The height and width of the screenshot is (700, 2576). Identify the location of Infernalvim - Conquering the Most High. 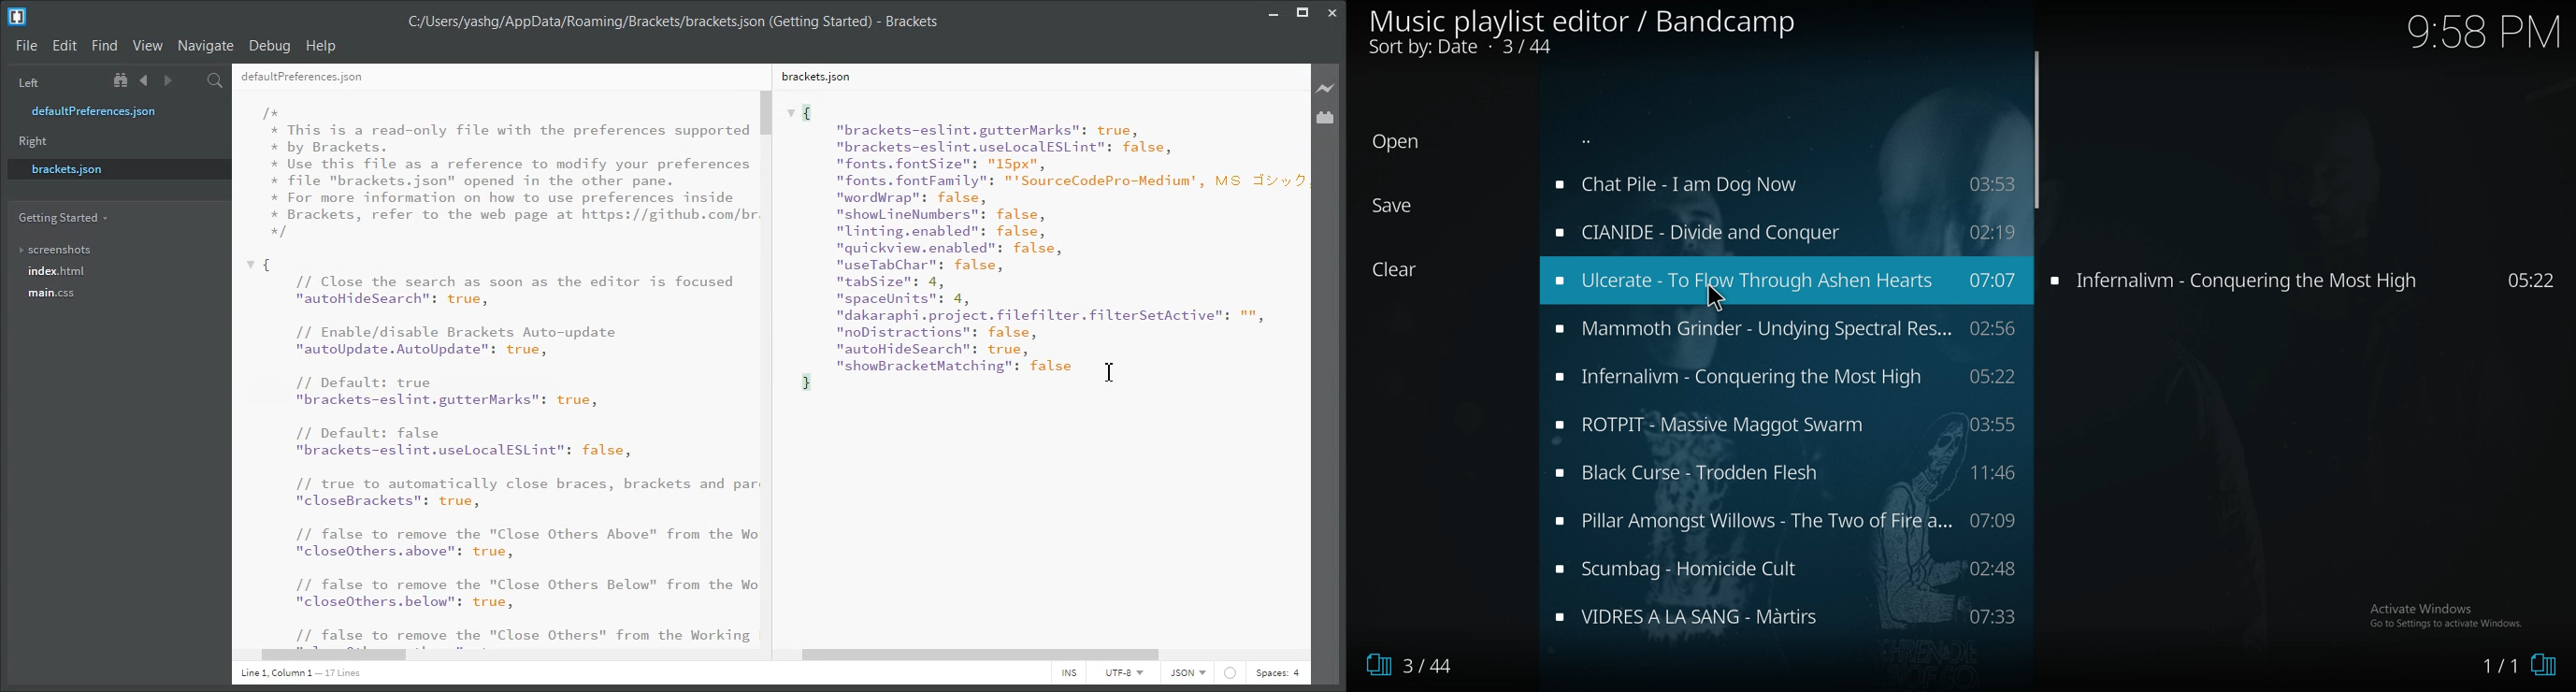
(2238, 279).